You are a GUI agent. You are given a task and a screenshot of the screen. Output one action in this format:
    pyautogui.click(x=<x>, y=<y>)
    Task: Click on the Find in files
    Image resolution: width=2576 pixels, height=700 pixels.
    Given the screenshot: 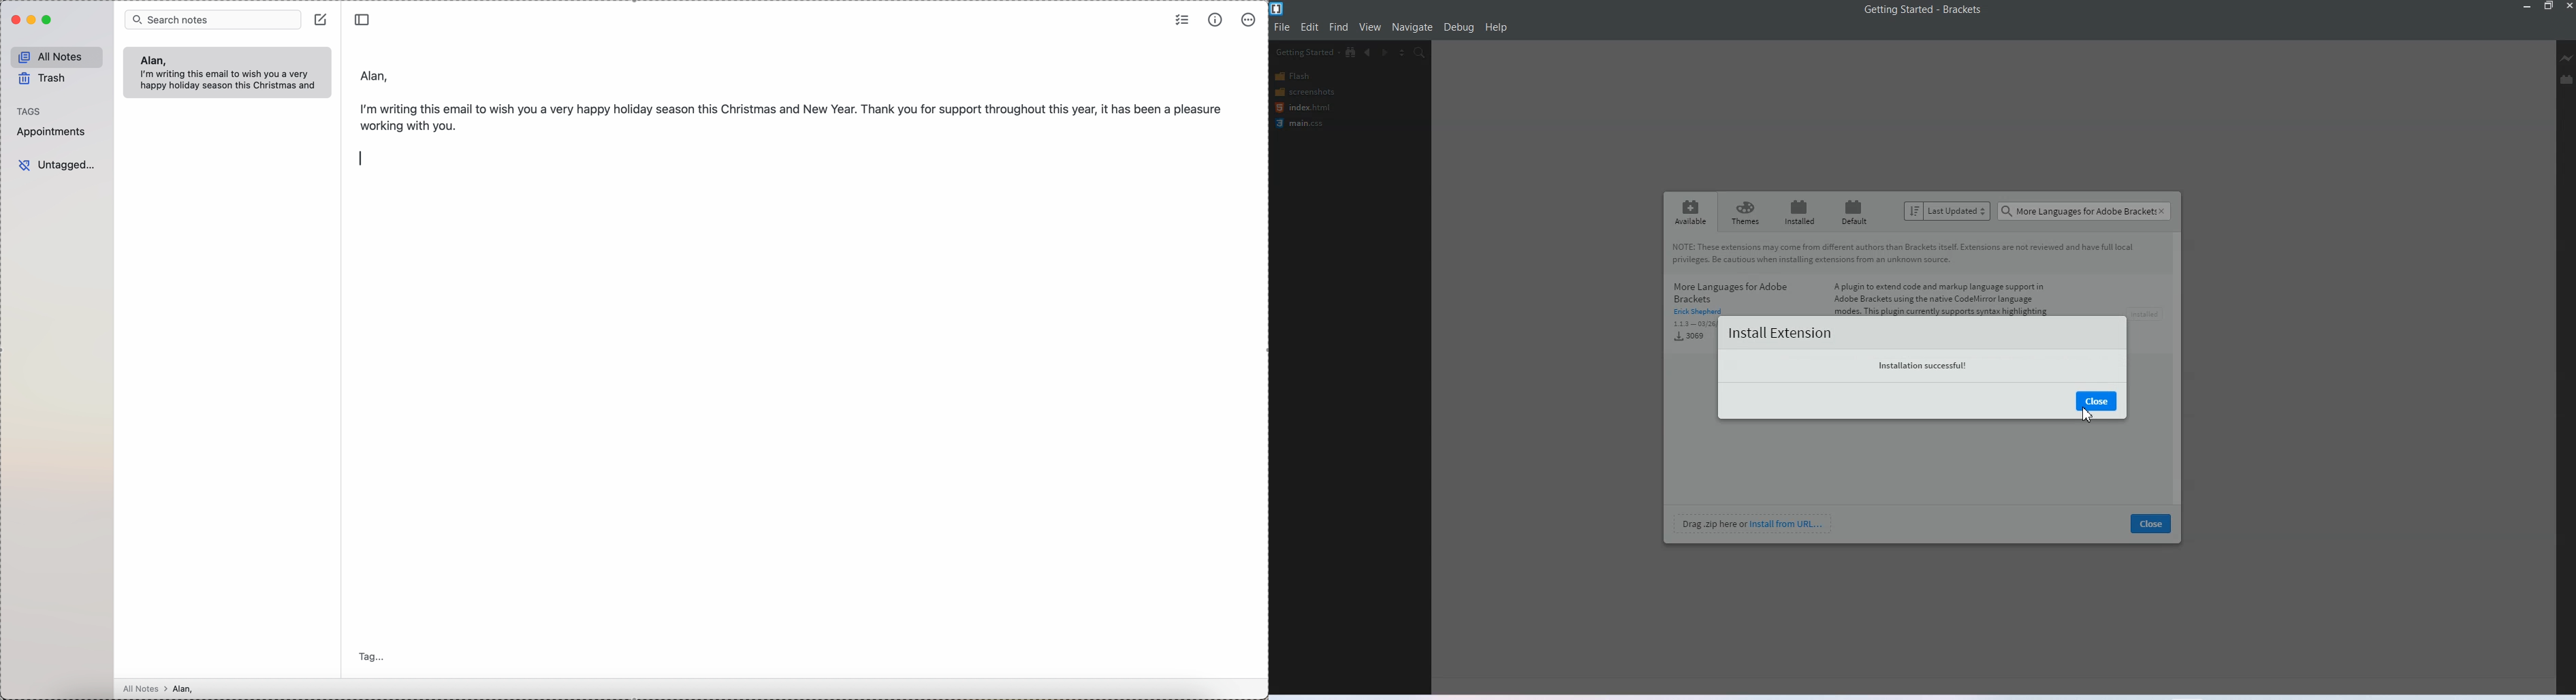 What is the action you would take?
    pyautogui.click(x=1420, y=53)
    